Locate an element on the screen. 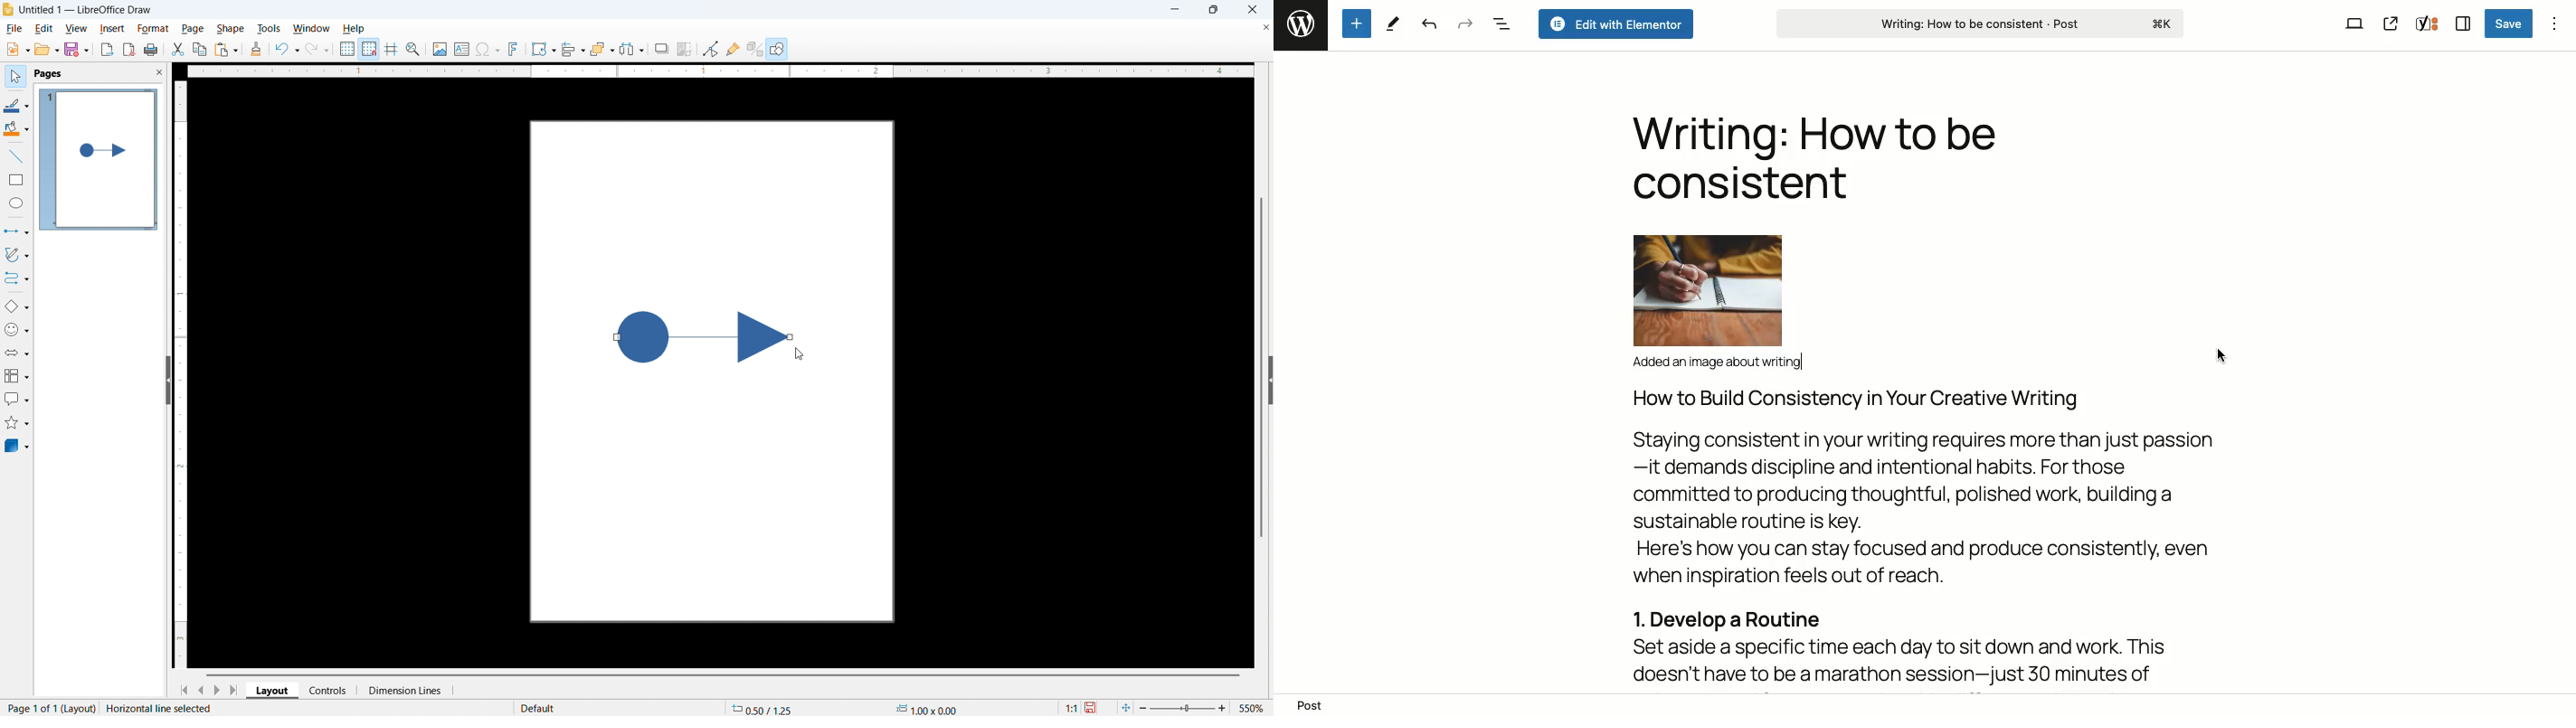  How to Build Consistency in Your Creative WritingStaying consistent in your writing requires more than just passion—it demands discipline and intentional habits. For thosecommitted to producing thoughtful, polished work, building asustainable routine is key.Here's how you can stay focused and produce consistently, evenwhen inspiration feels out of reach.1. Develop a RoutineSet aside a specific time each day to sit down and work. Thisdoesn't have to be a marathon session—just 30 minutes is located at coordinates (1929, 539).